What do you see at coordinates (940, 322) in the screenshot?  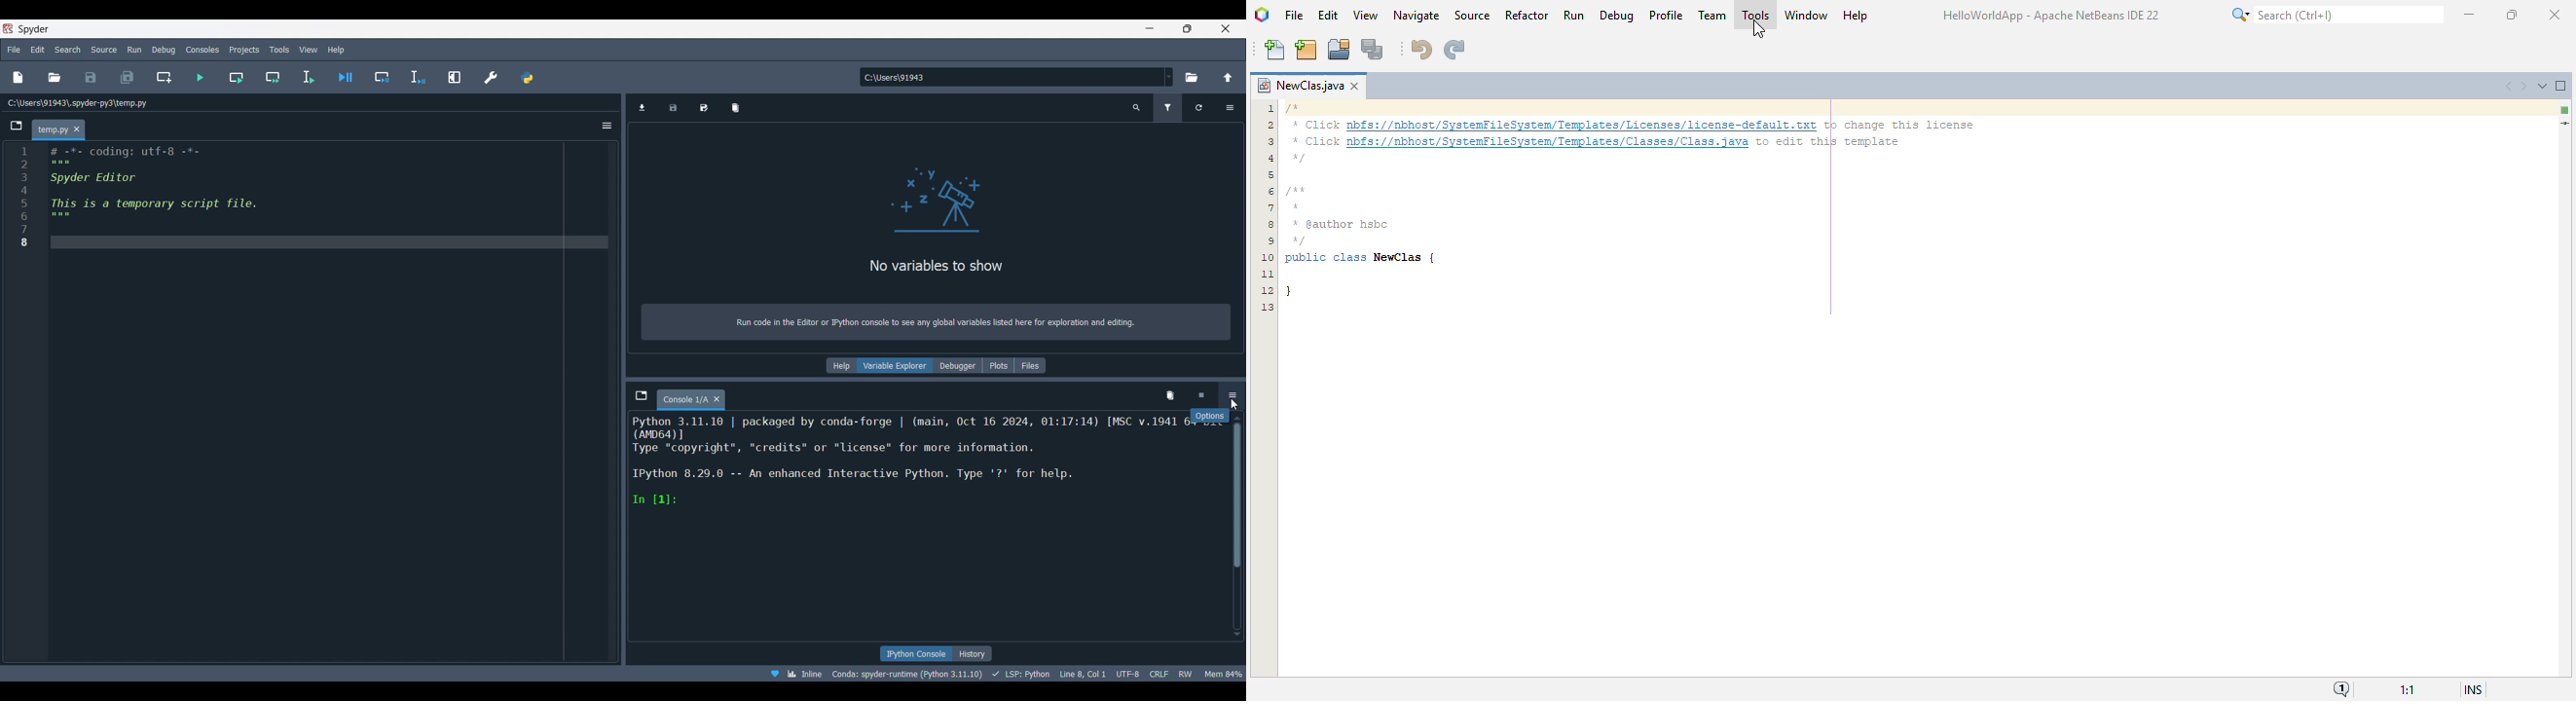 I see `Run code in the Editor or IPython console to see any global variables listed here for exploration and editing.` at bounding box center [940, 322].